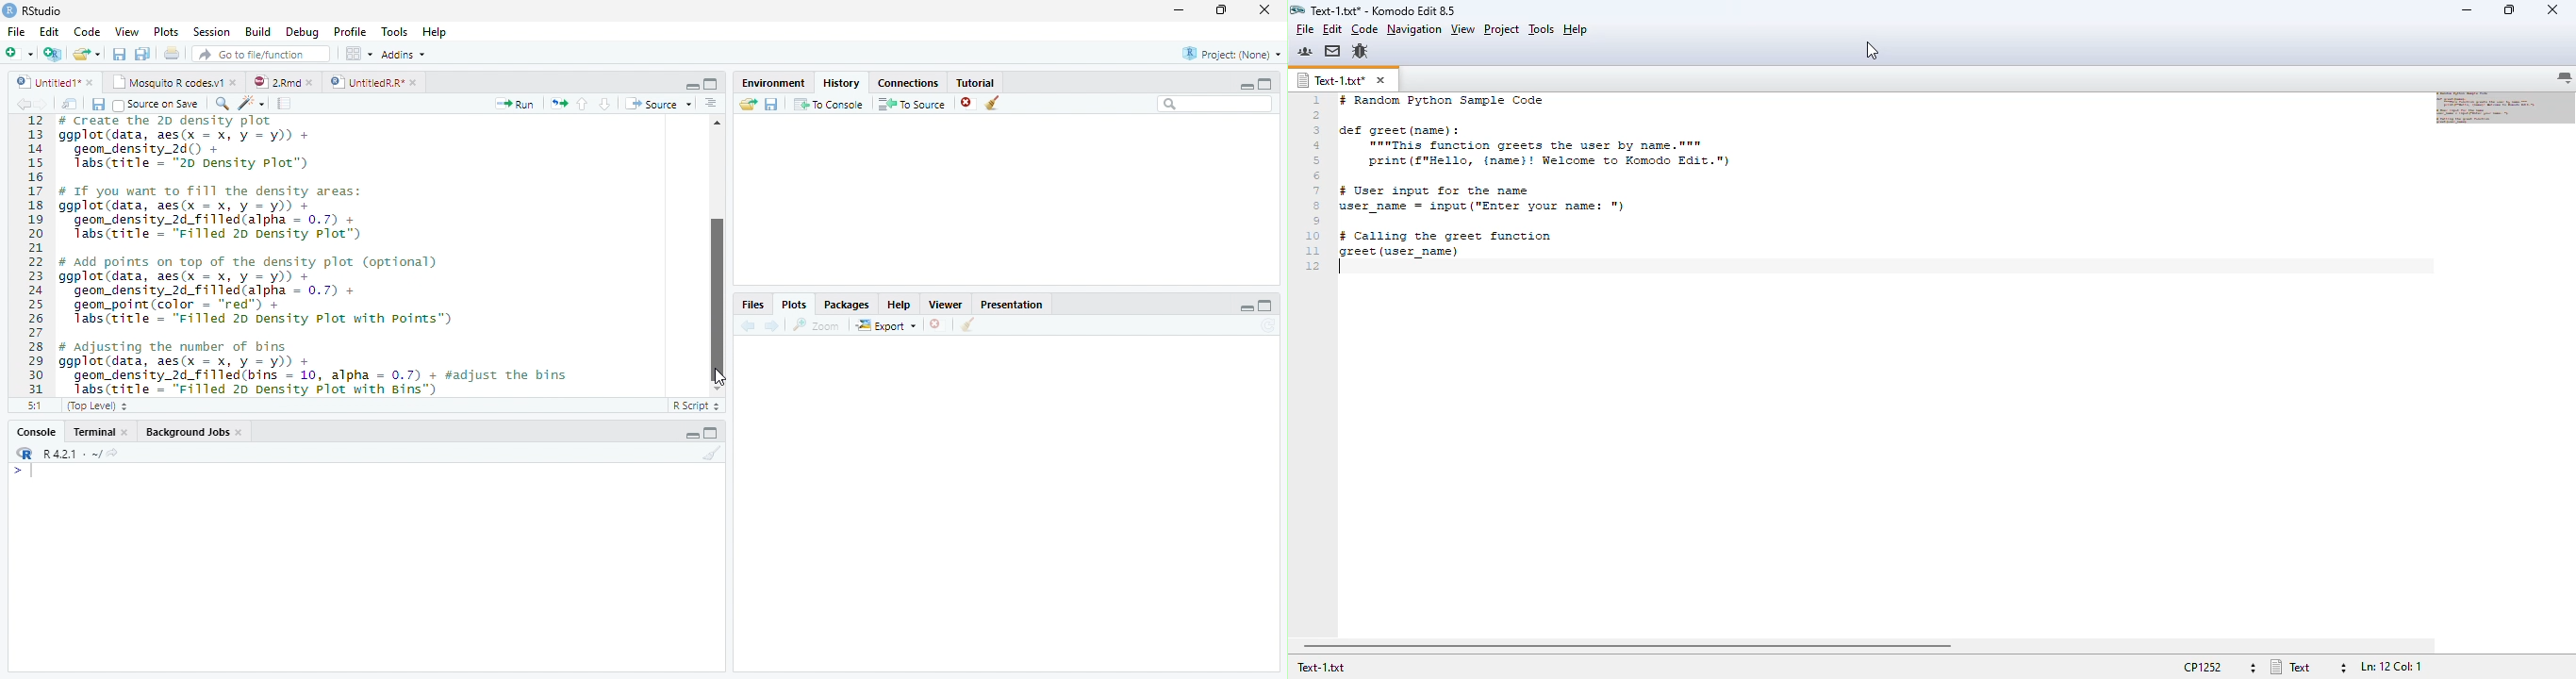  What do you see at coordinates (95, 406) in the screenshot?
I see `(Top Level)` at bounding box center [95, 406].